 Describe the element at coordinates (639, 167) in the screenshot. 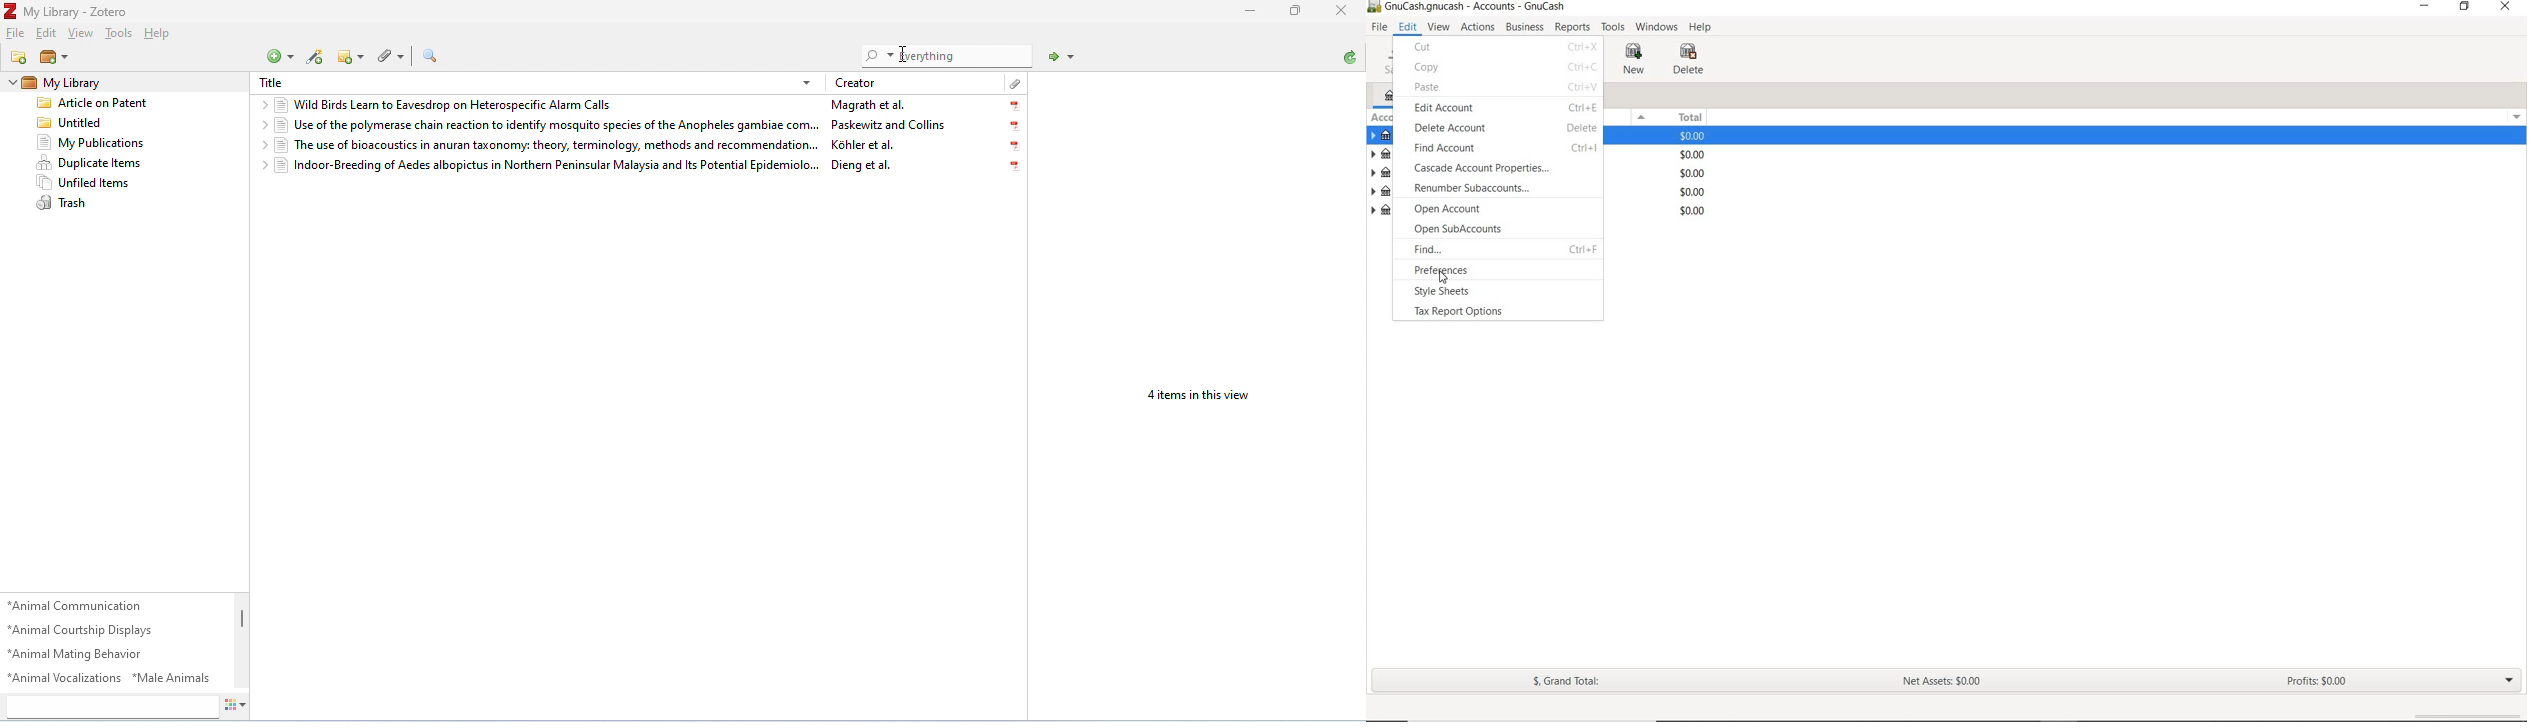

I see `Indoor-Breeding of Aedes albopictus in Northern Peninsular Malaysia and Its Potential Epidemiolo... Dieng et al.` at that location.